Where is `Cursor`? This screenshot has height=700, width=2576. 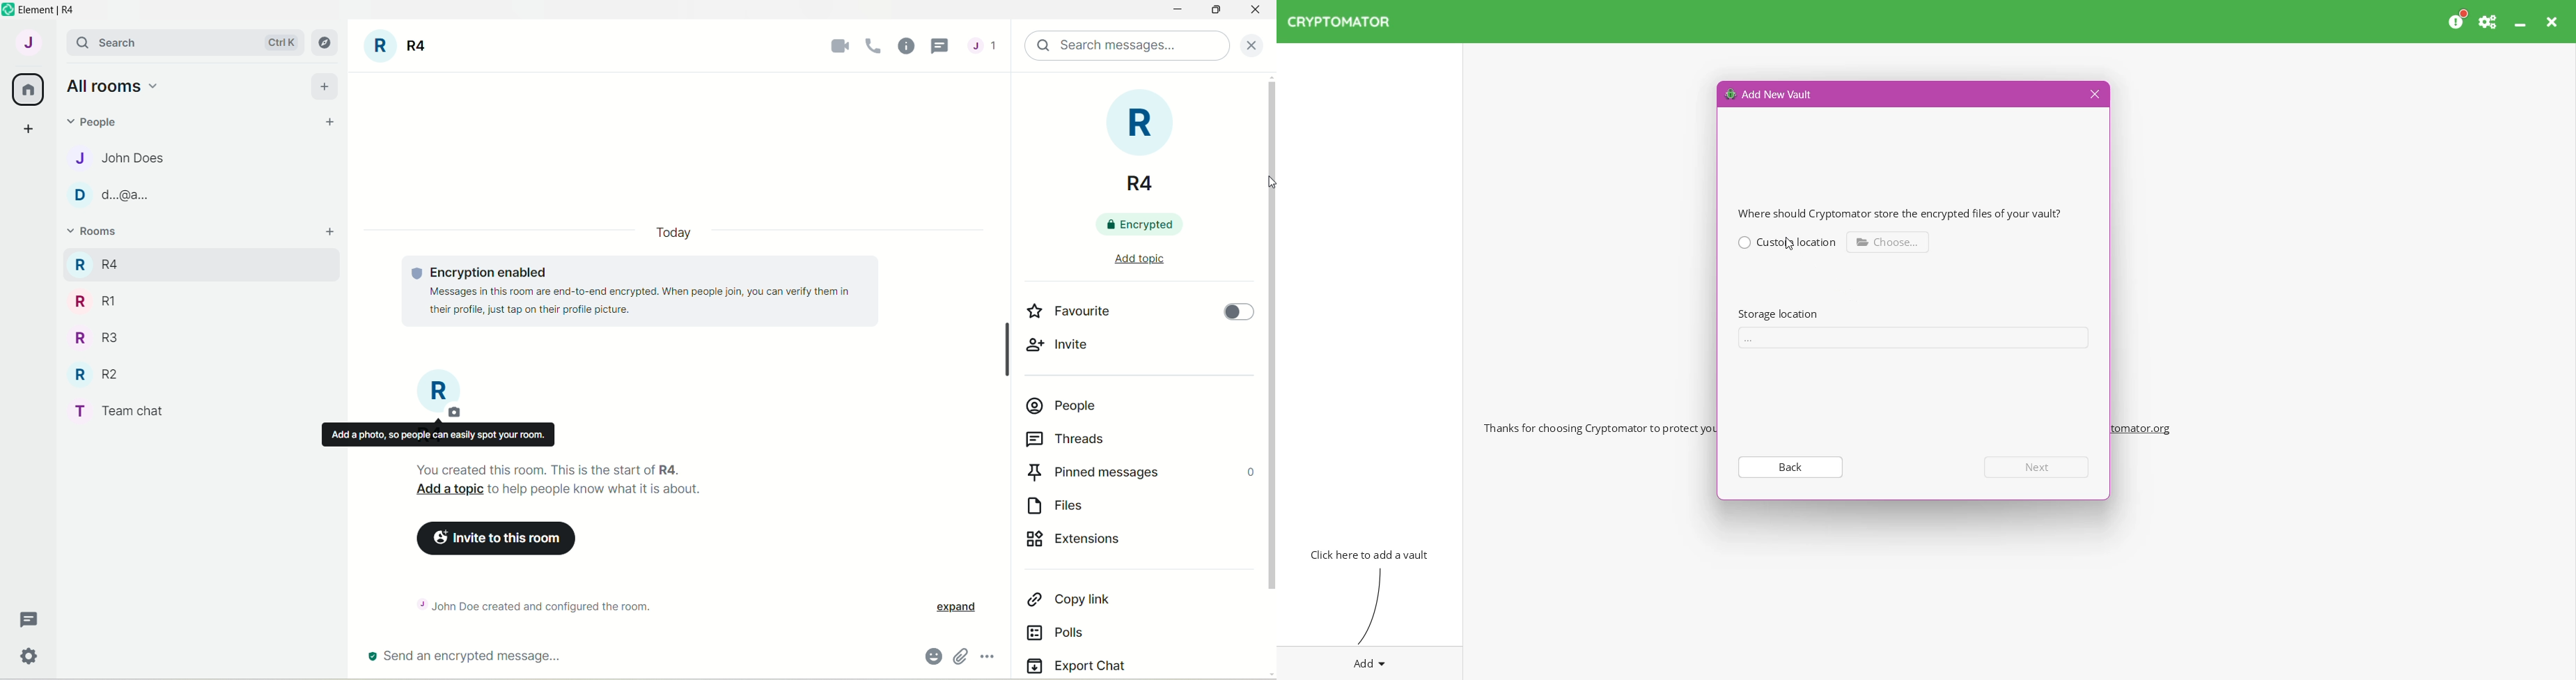 Cursor is located at coordinates (1790, 244).